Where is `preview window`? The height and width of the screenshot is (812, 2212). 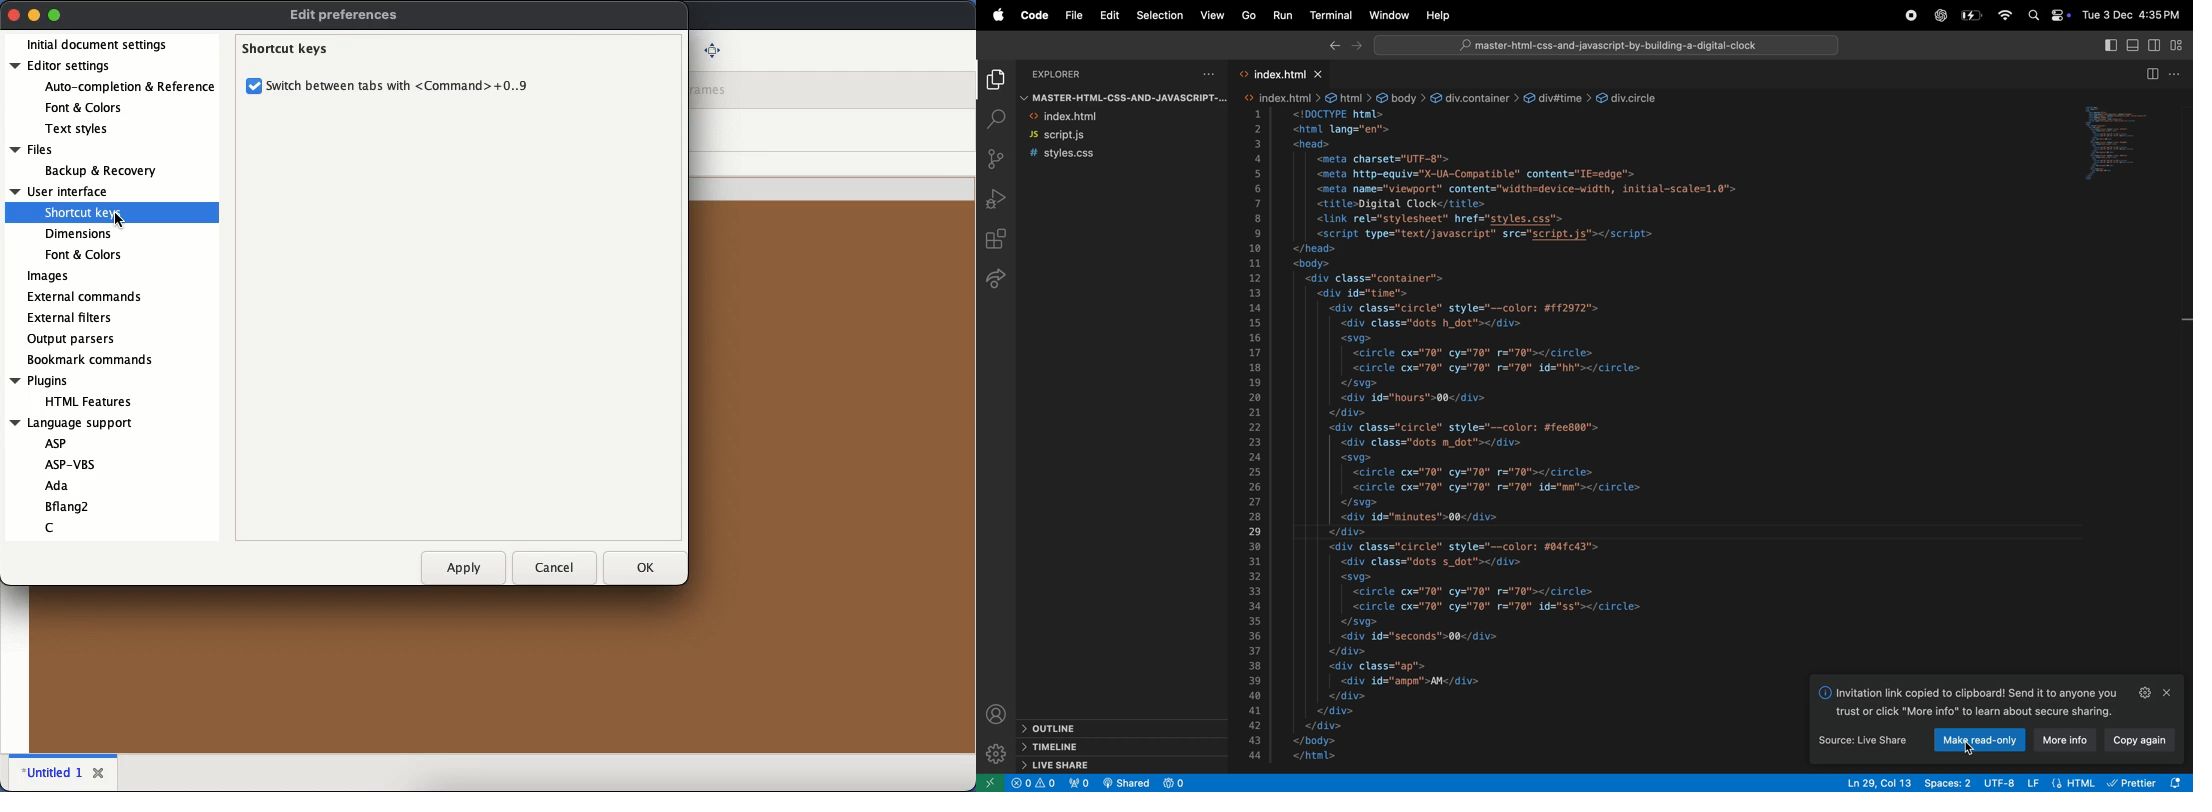
preview window is located at coordinates (2125, 145).